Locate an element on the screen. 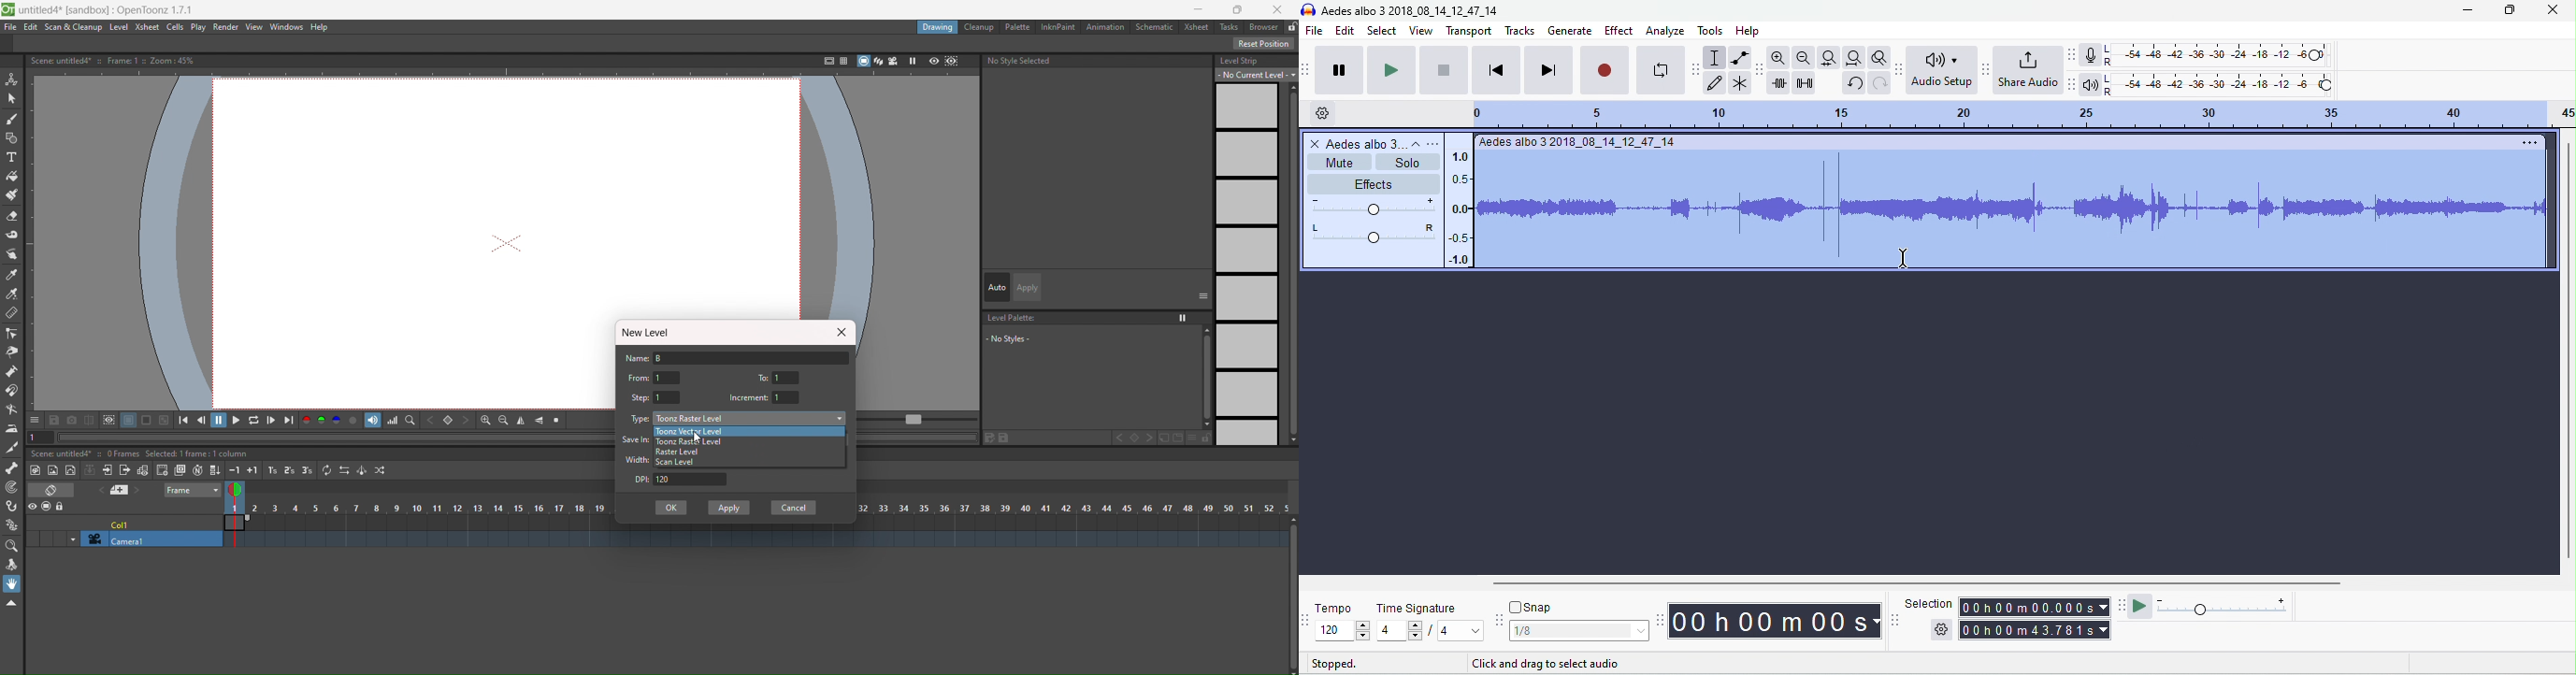 Image resolution: width=2576 pixels, height=700 pixels. playback level is located at coordinates (2228, 83).